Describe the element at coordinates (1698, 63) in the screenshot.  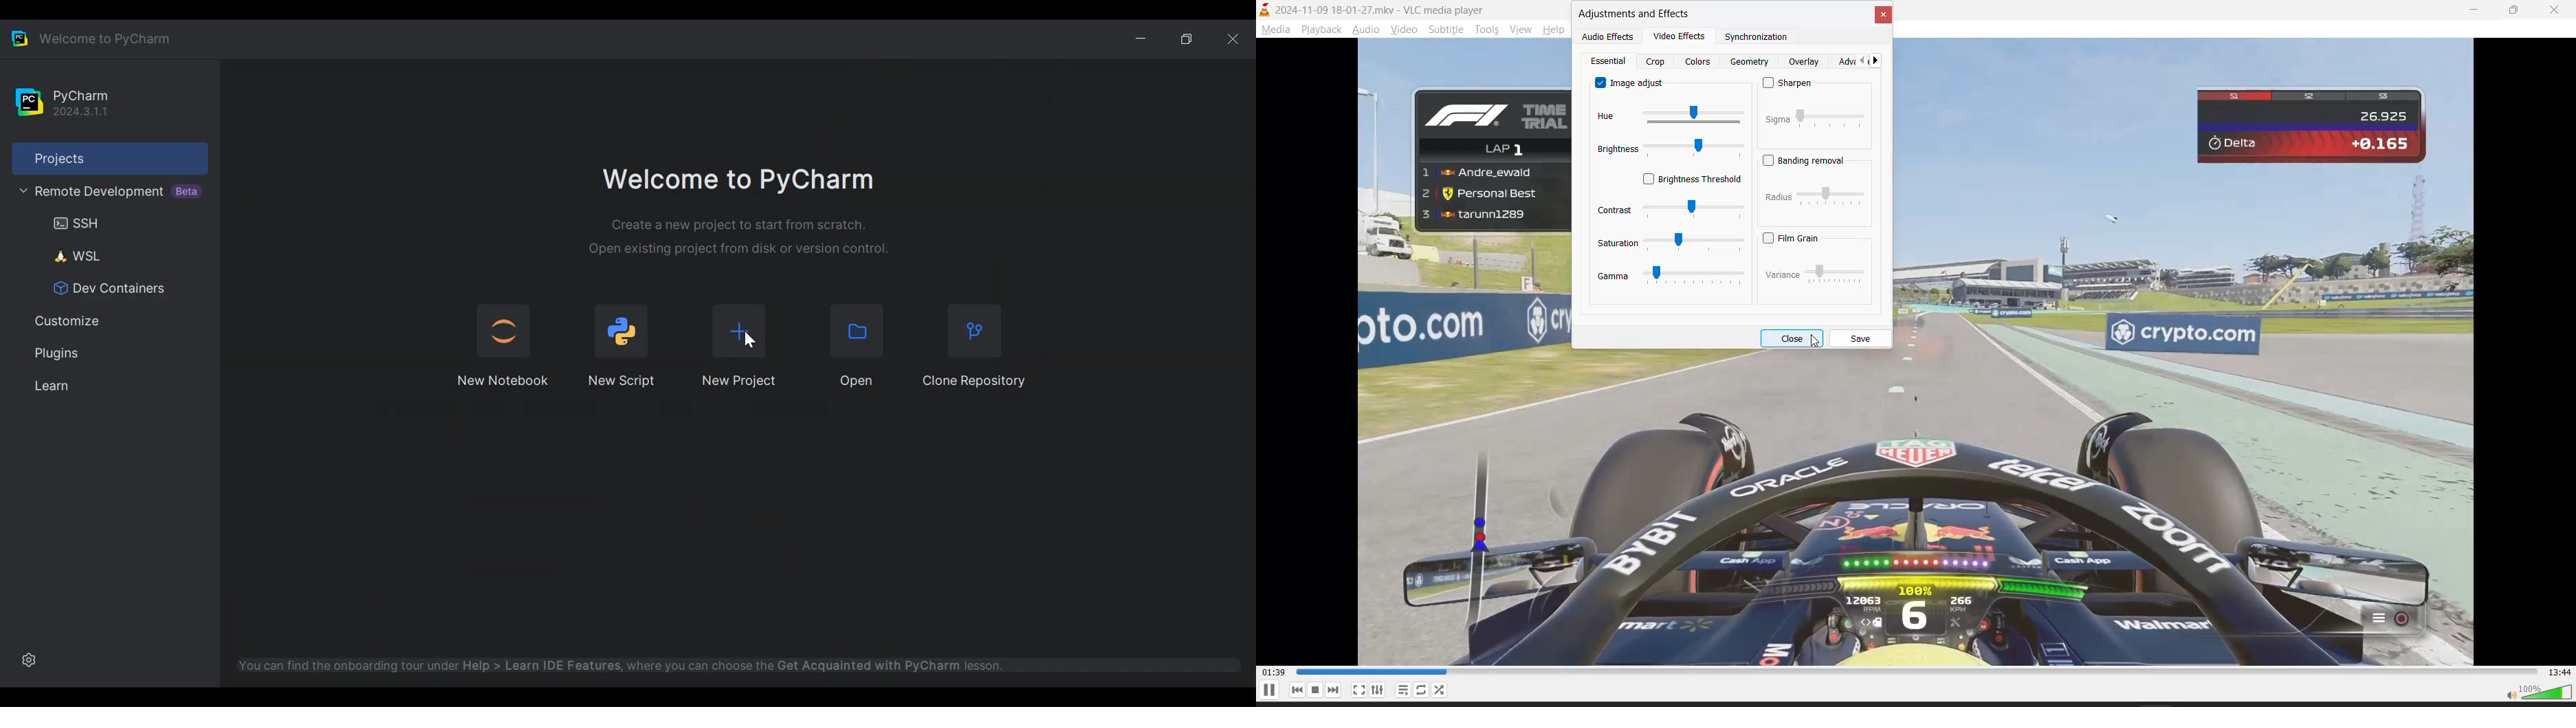
I see `colors` at that location.